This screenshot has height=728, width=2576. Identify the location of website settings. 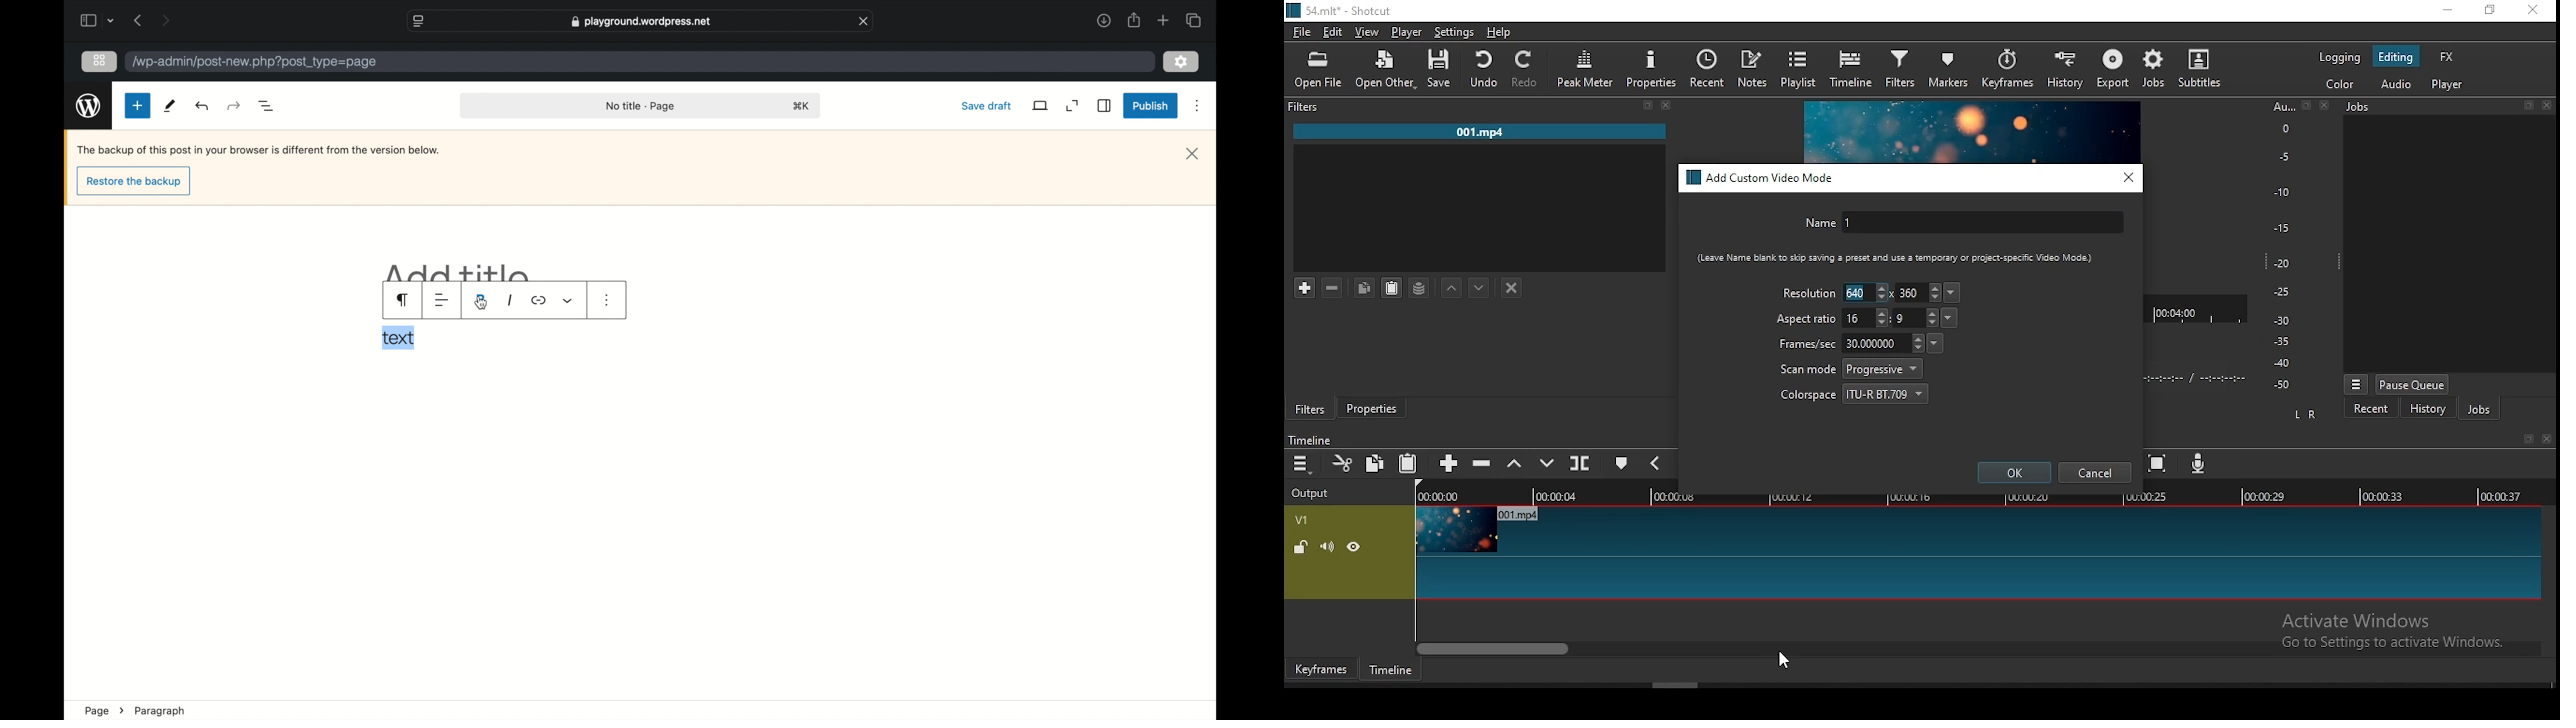
(417, 20).